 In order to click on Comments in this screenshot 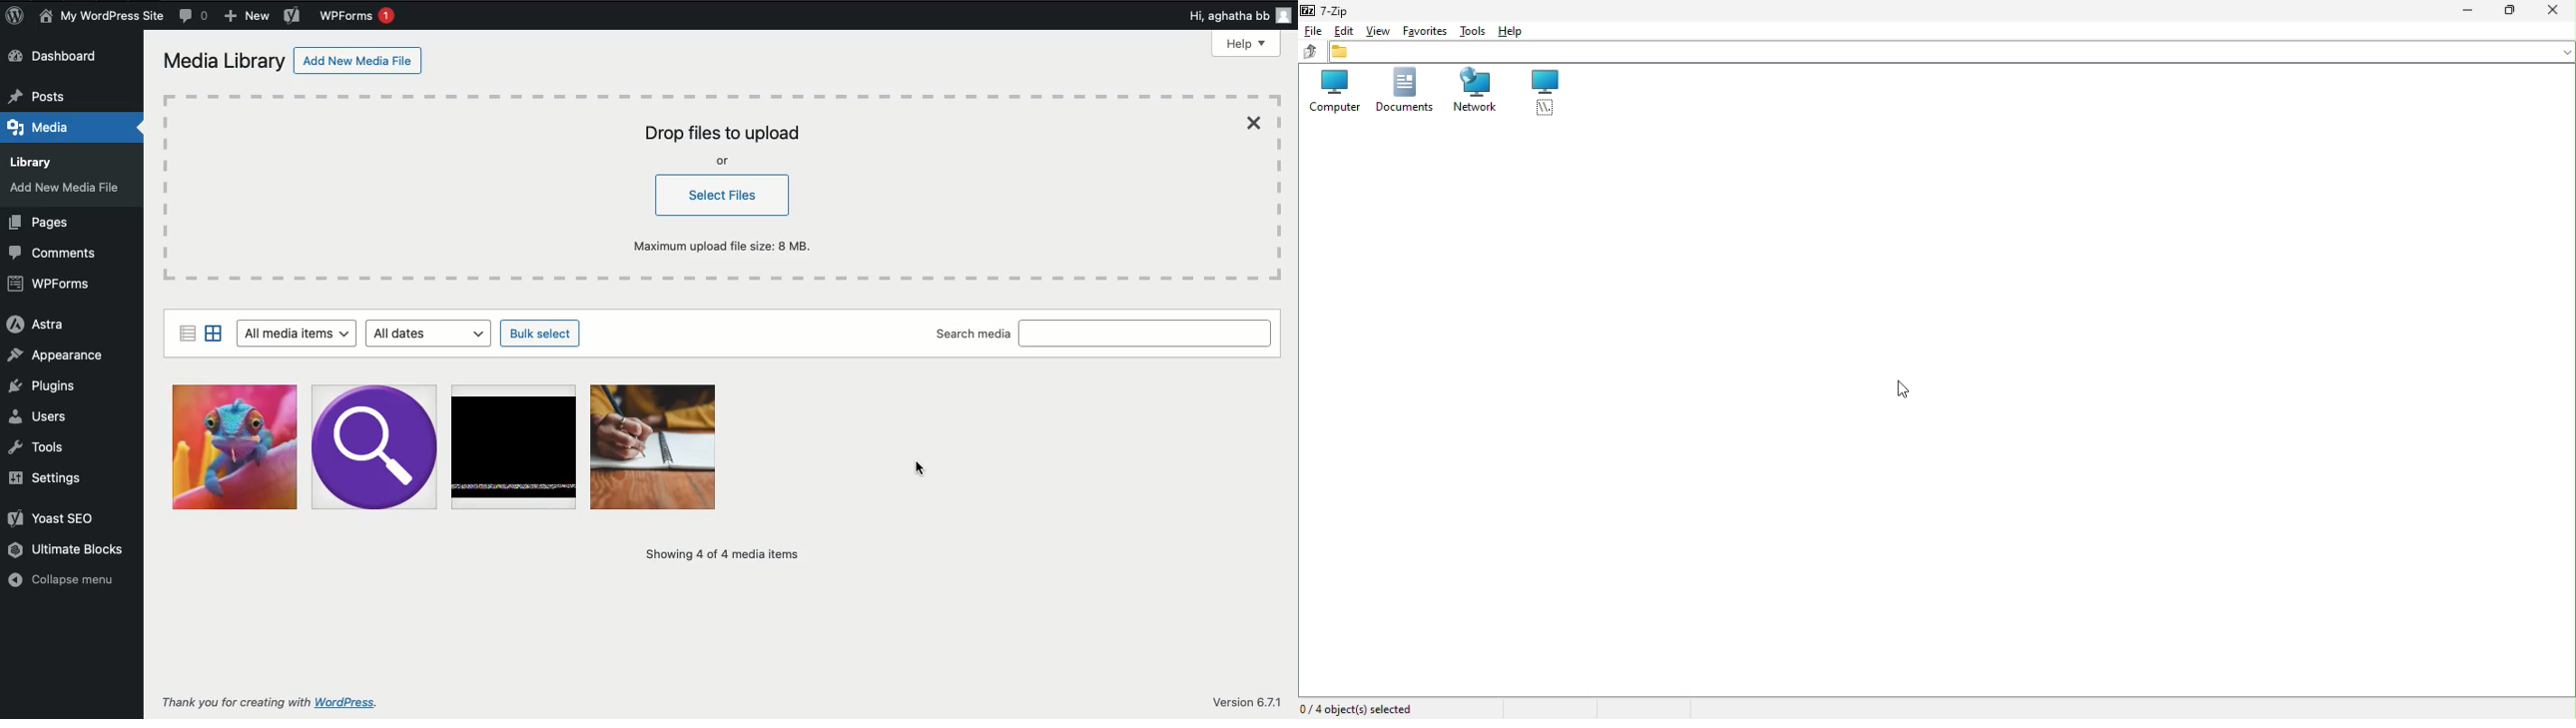, I will do `click(60, 251)`.